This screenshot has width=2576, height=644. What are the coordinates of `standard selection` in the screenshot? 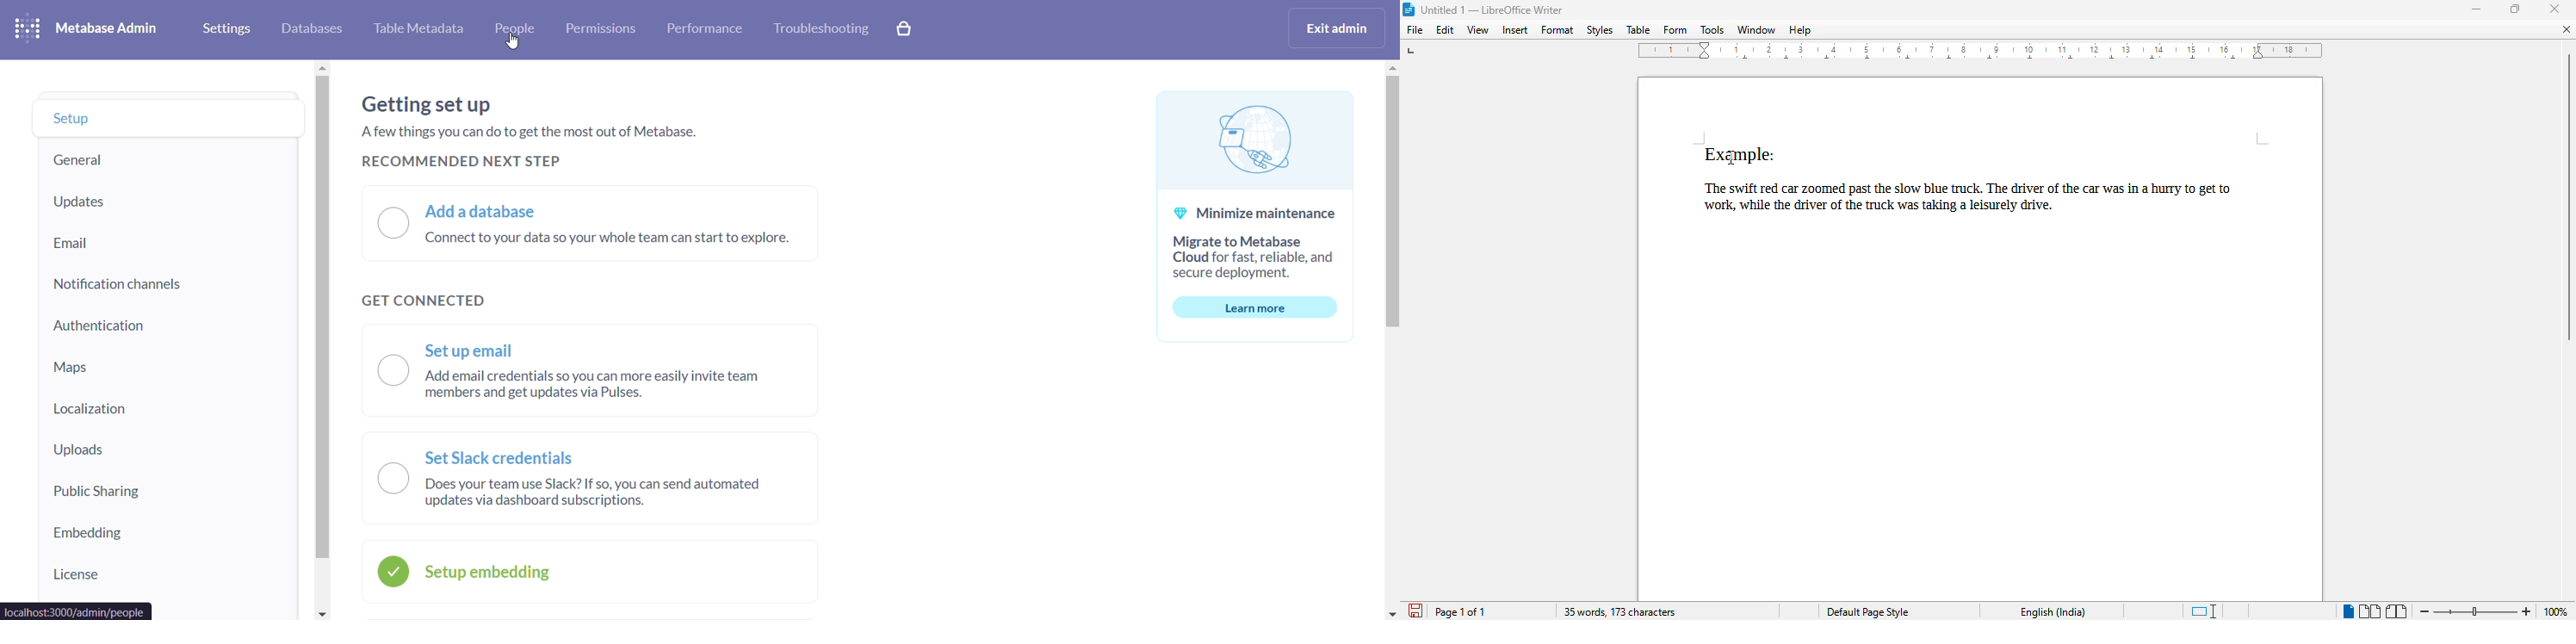 It's located at (2203, 611).